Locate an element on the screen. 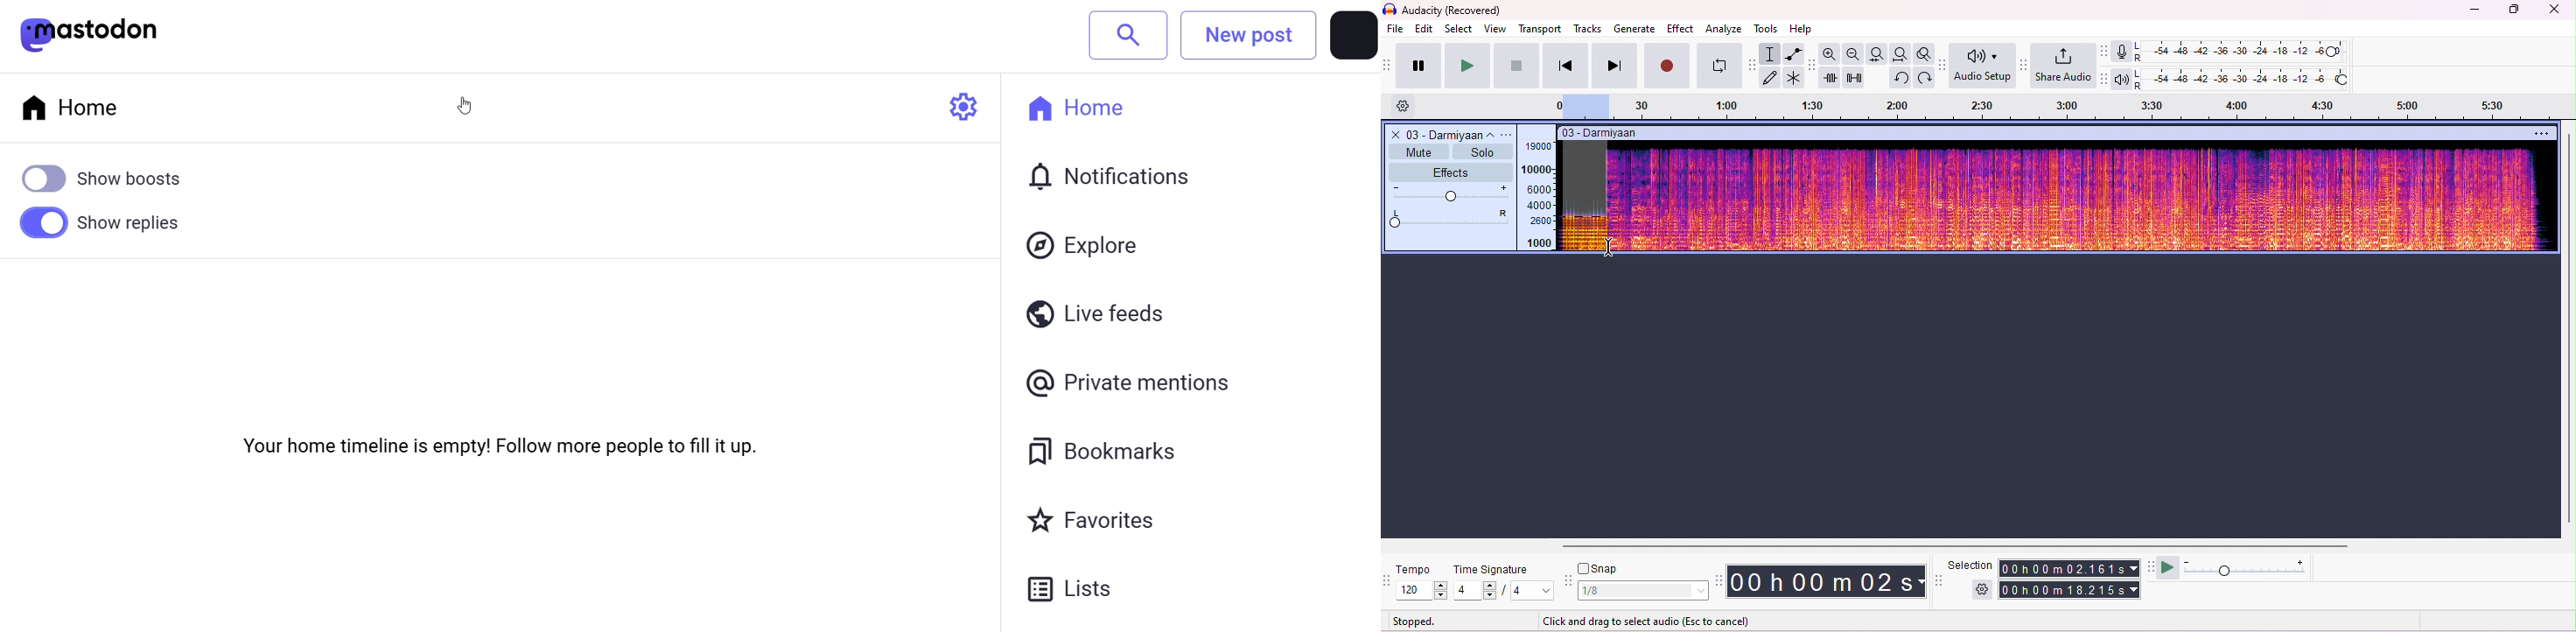 The width and height of the screenshot is (2576, 644). settings is located at coordinates (1408, 107).